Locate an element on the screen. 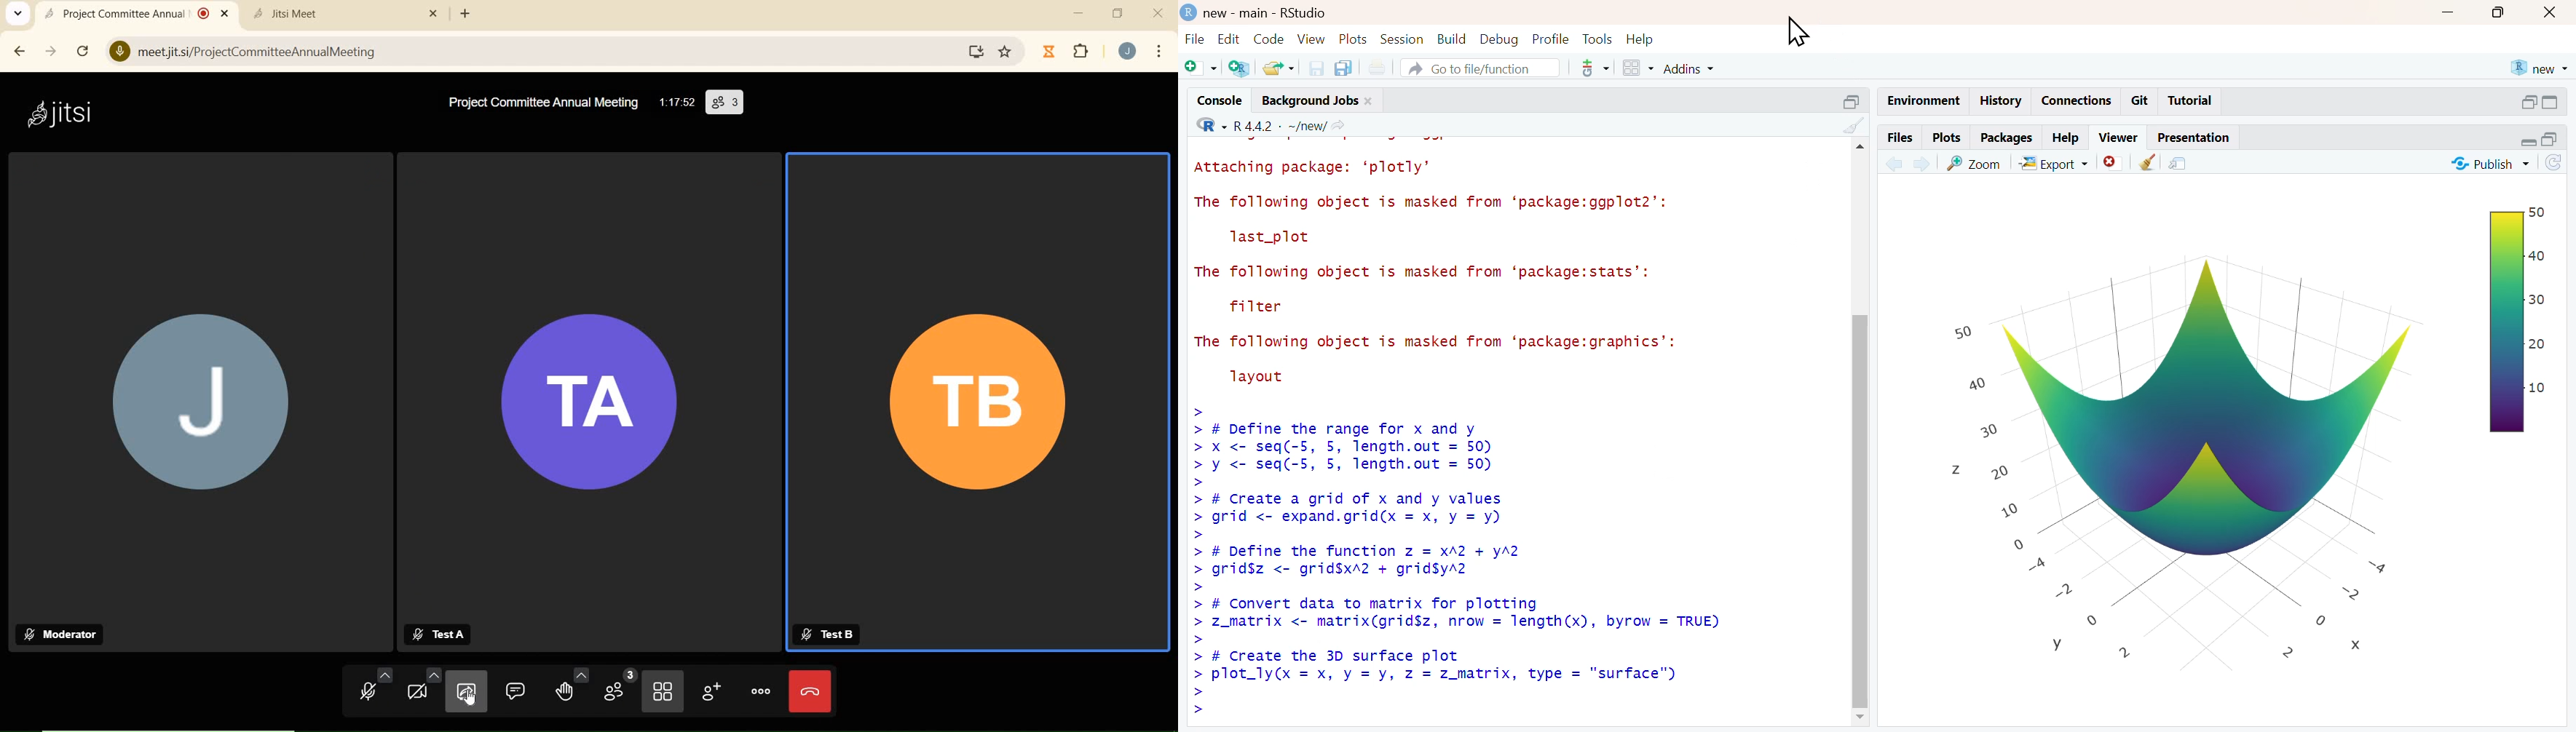 This screenshot has height=756, width=2576. tools is located at coordinates (1597, 38).